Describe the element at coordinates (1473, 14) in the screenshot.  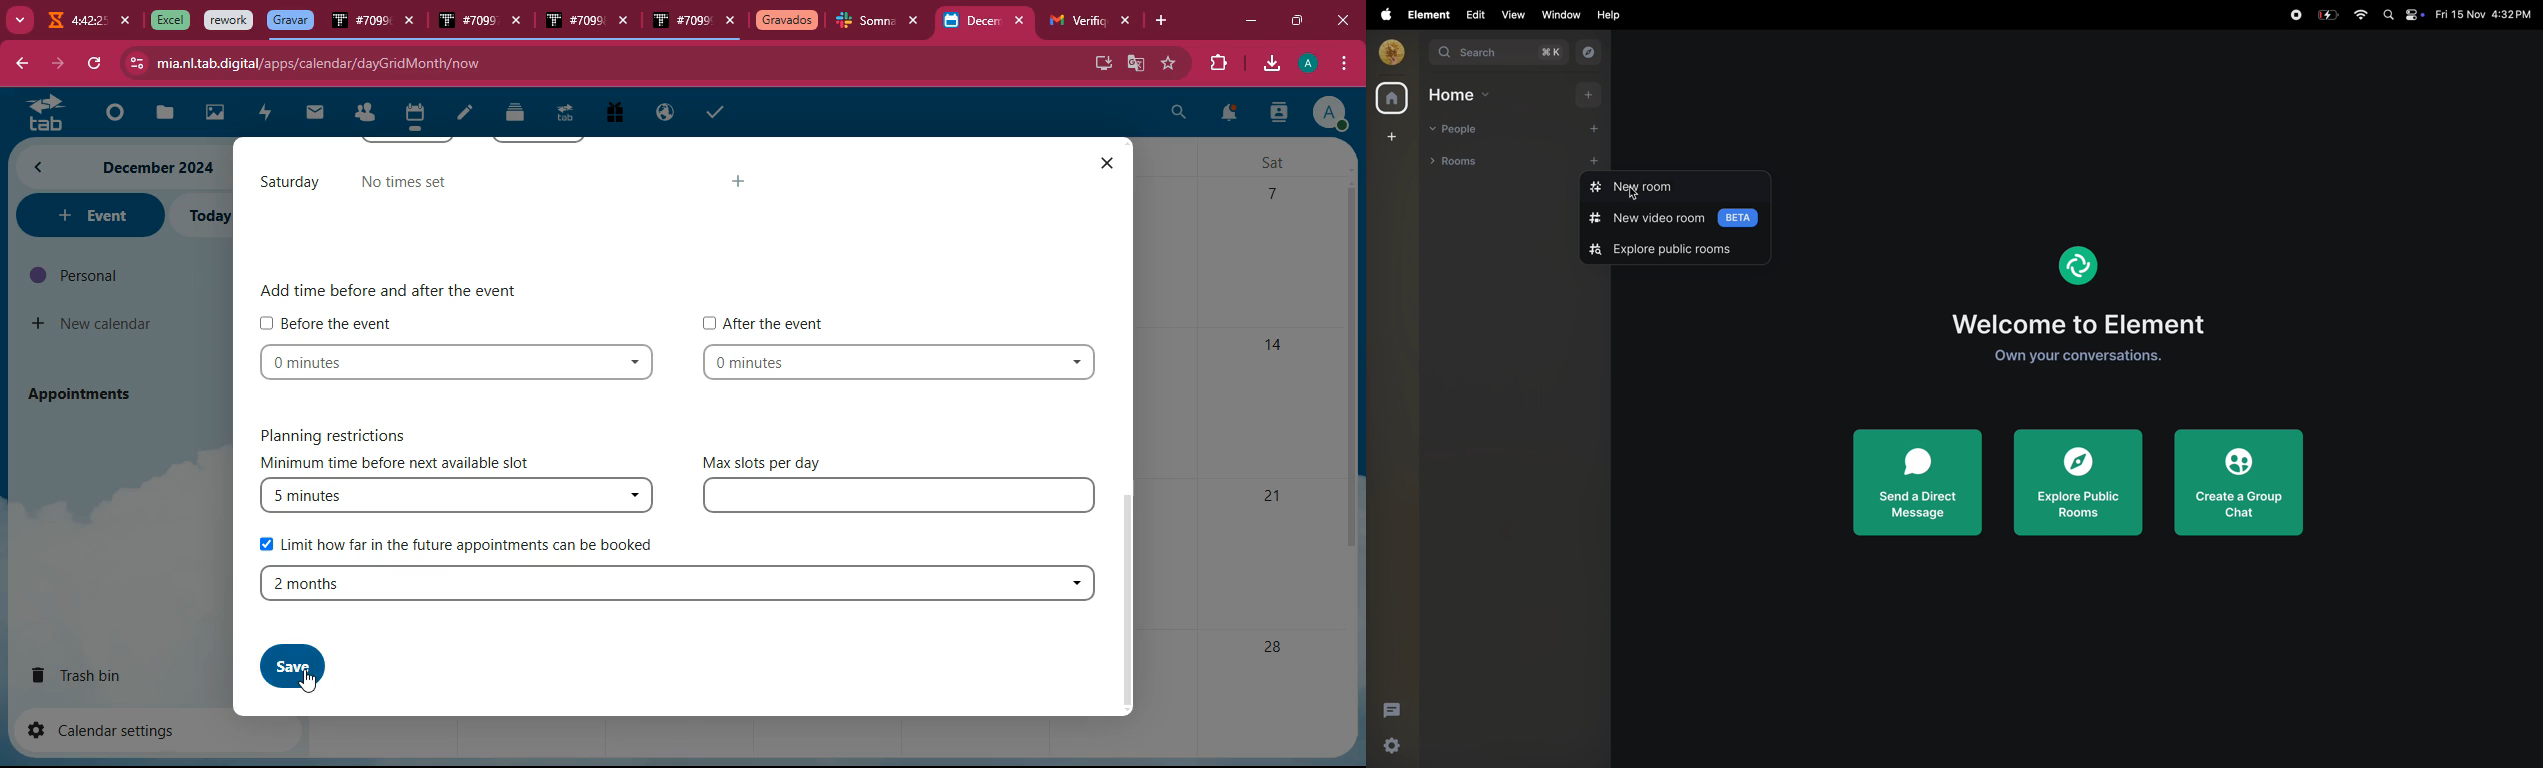
I see `edit` at that location.